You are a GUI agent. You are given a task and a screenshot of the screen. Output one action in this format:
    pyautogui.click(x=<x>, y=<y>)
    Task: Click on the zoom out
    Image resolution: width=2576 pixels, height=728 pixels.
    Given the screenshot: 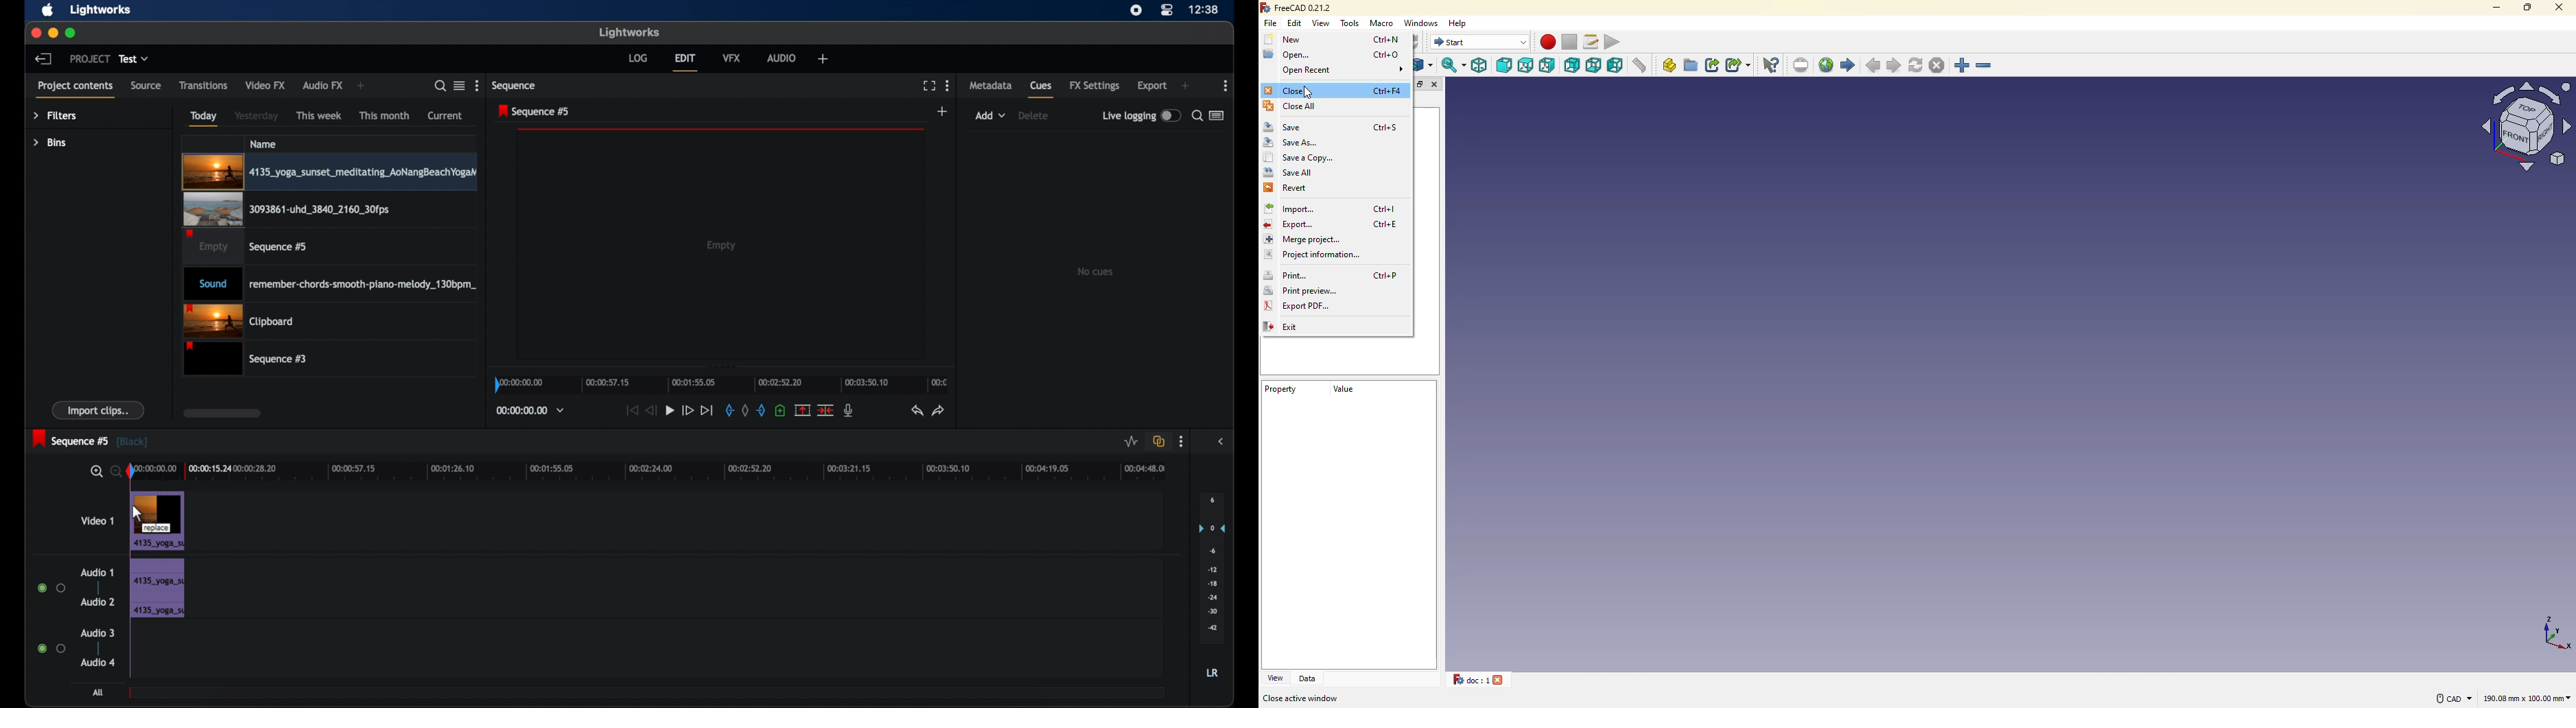 What is the action you would take?
    pyautogui.click(x=1985, y=67)
    